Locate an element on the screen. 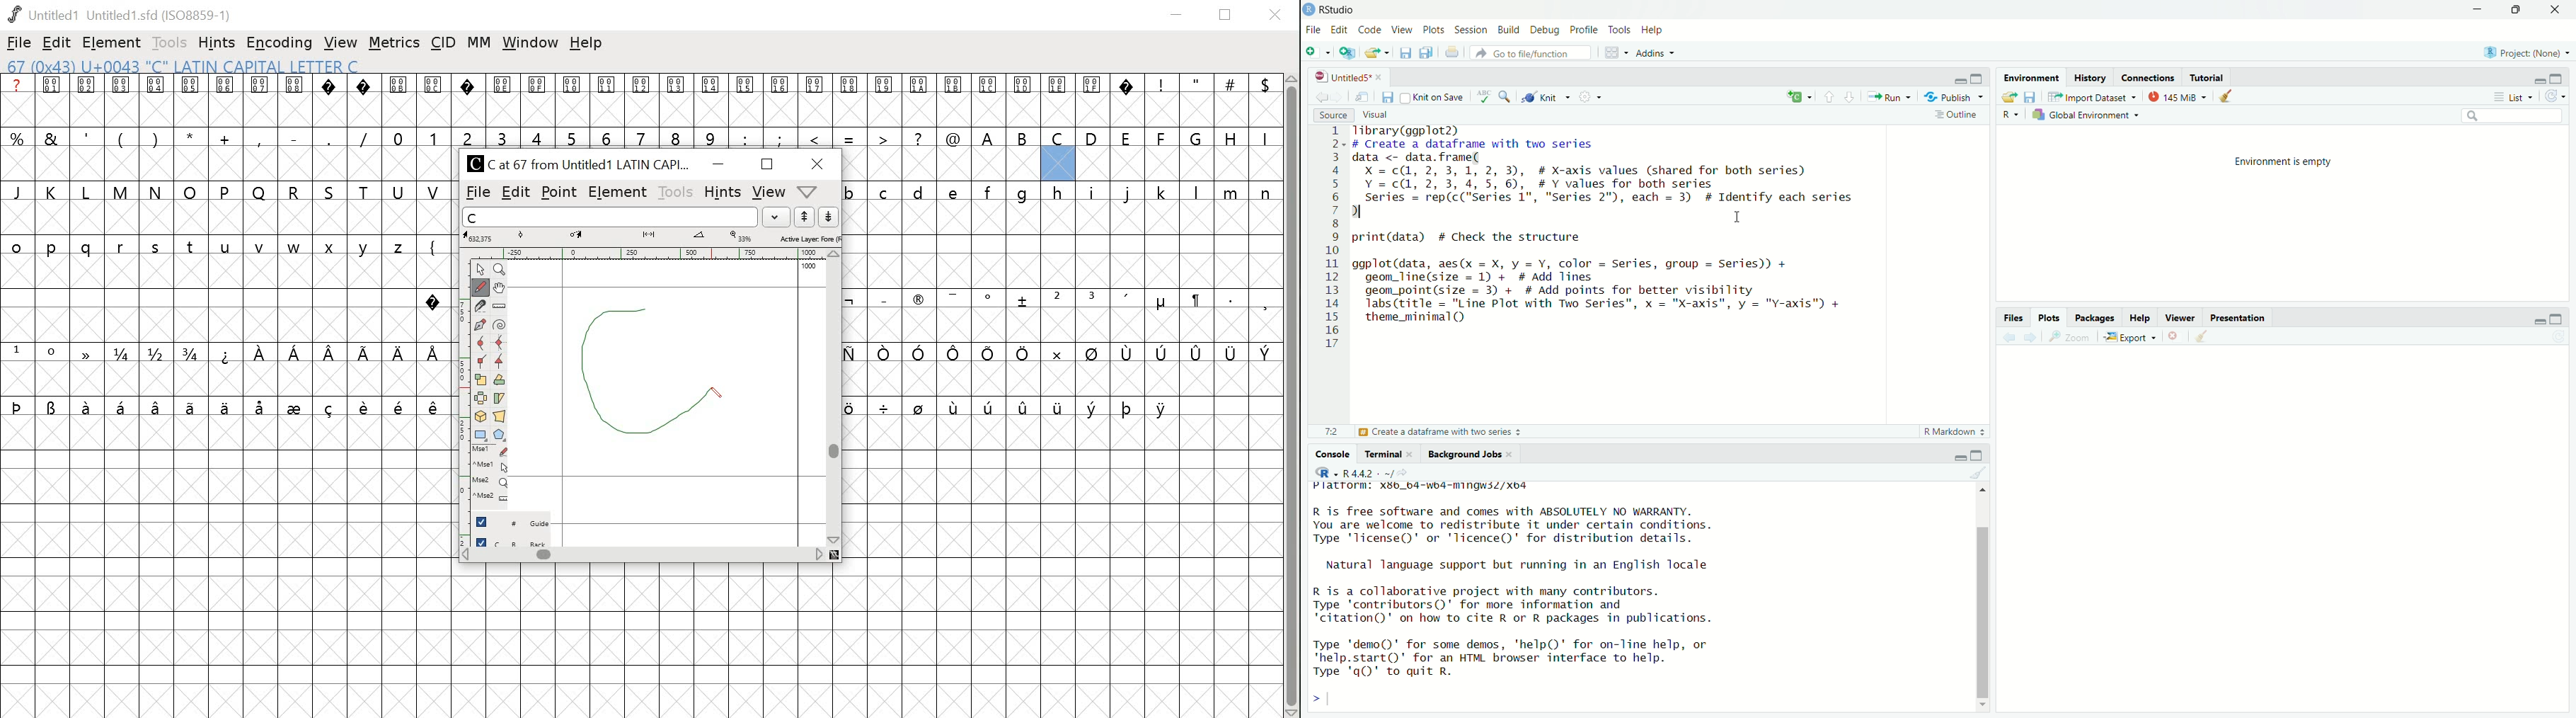  minimize is located at coordinates (2540, 81).